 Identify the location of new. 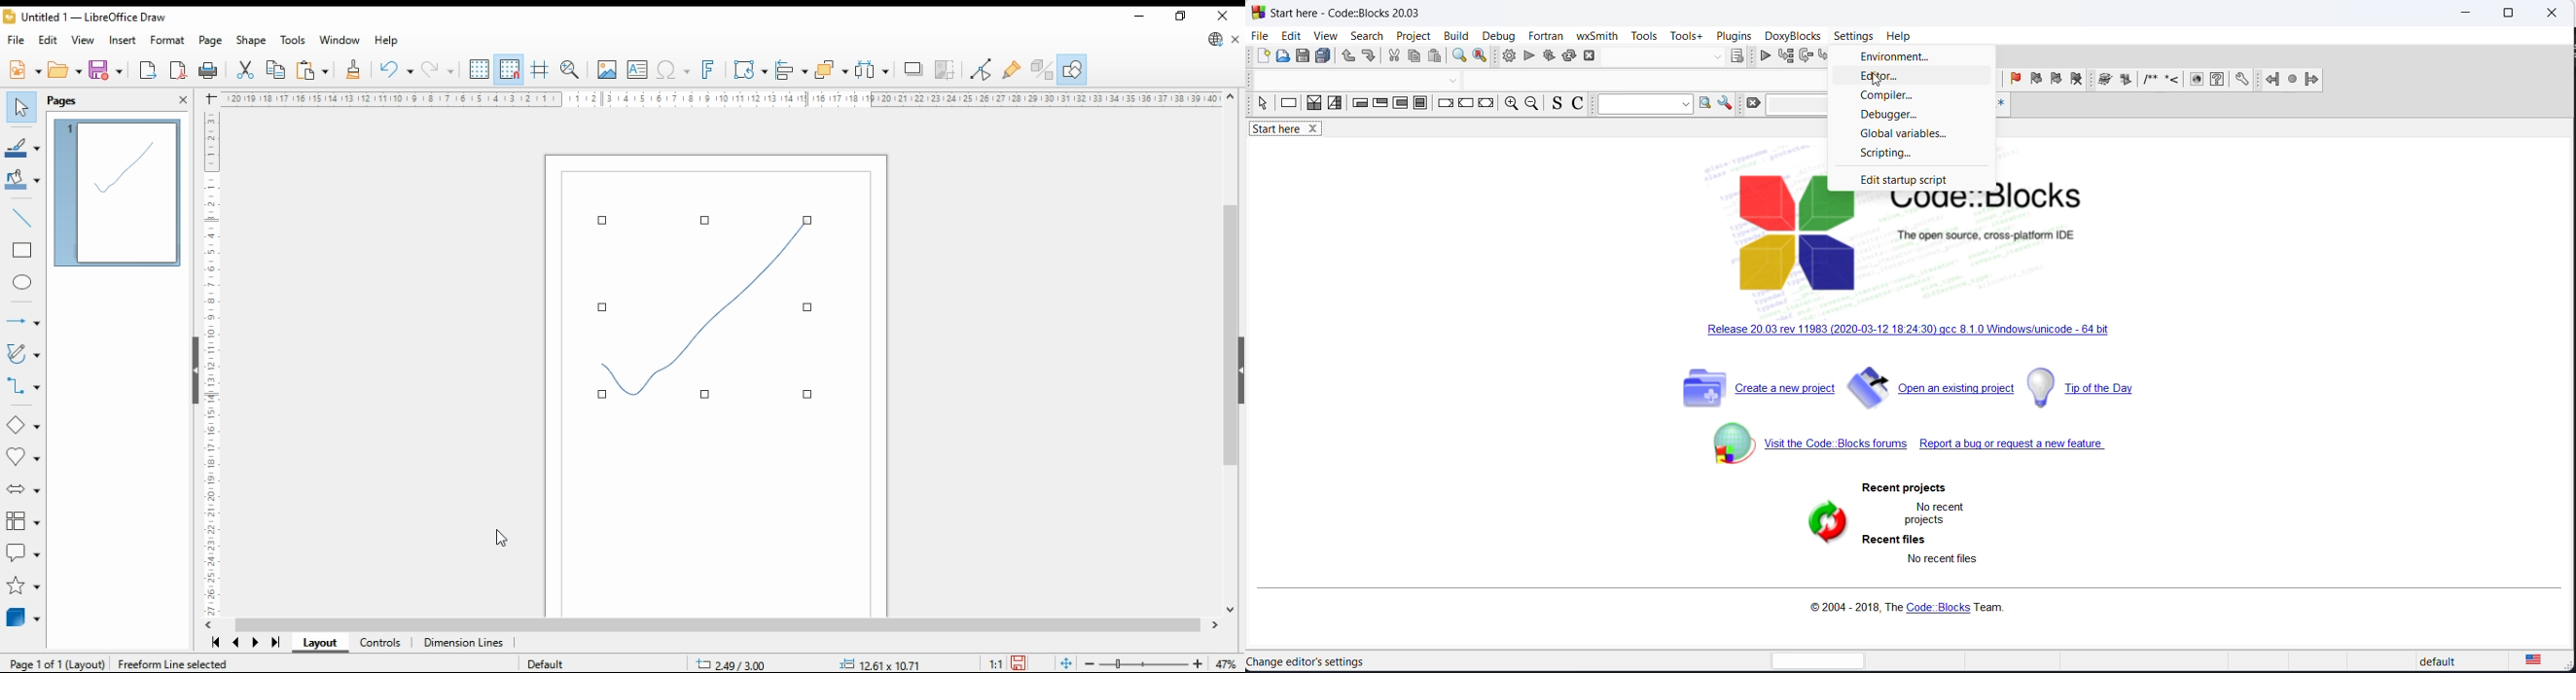
(23, 72).